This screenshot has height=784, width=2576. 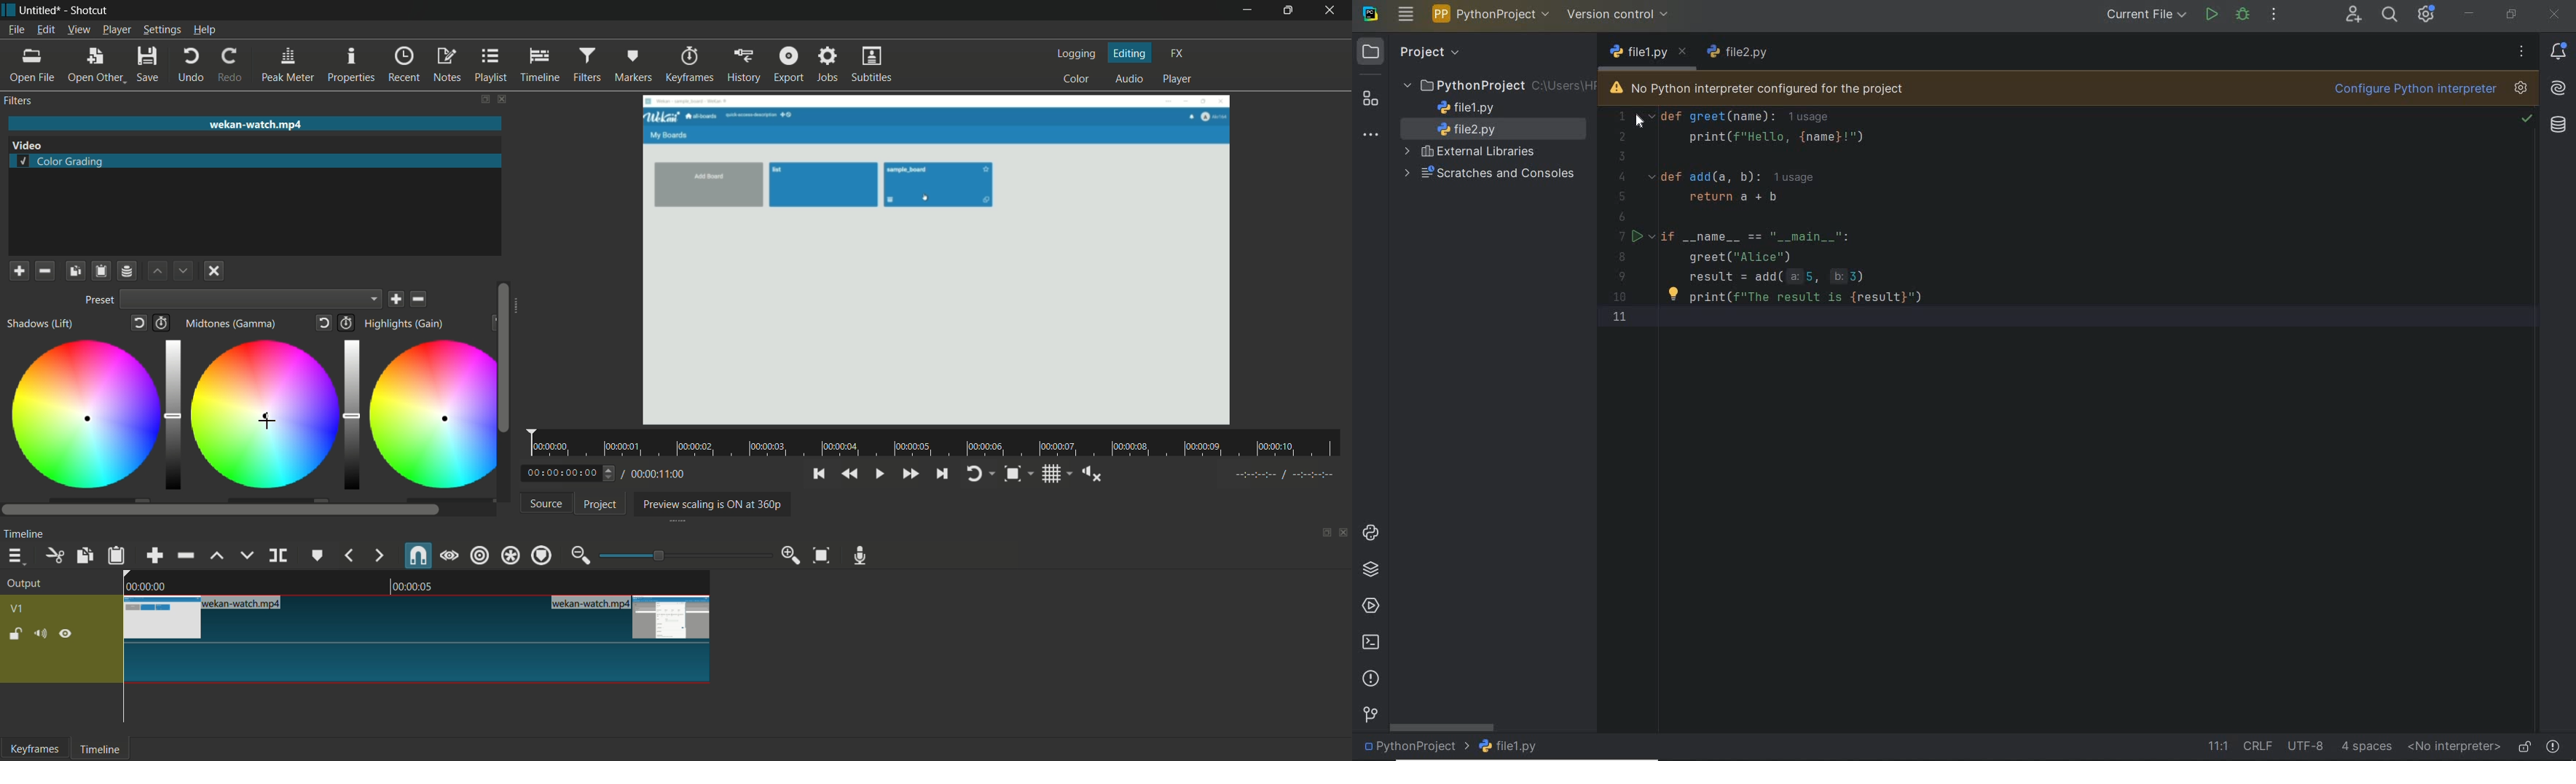 I want to click on 00.00, so click(x=145, y=585).